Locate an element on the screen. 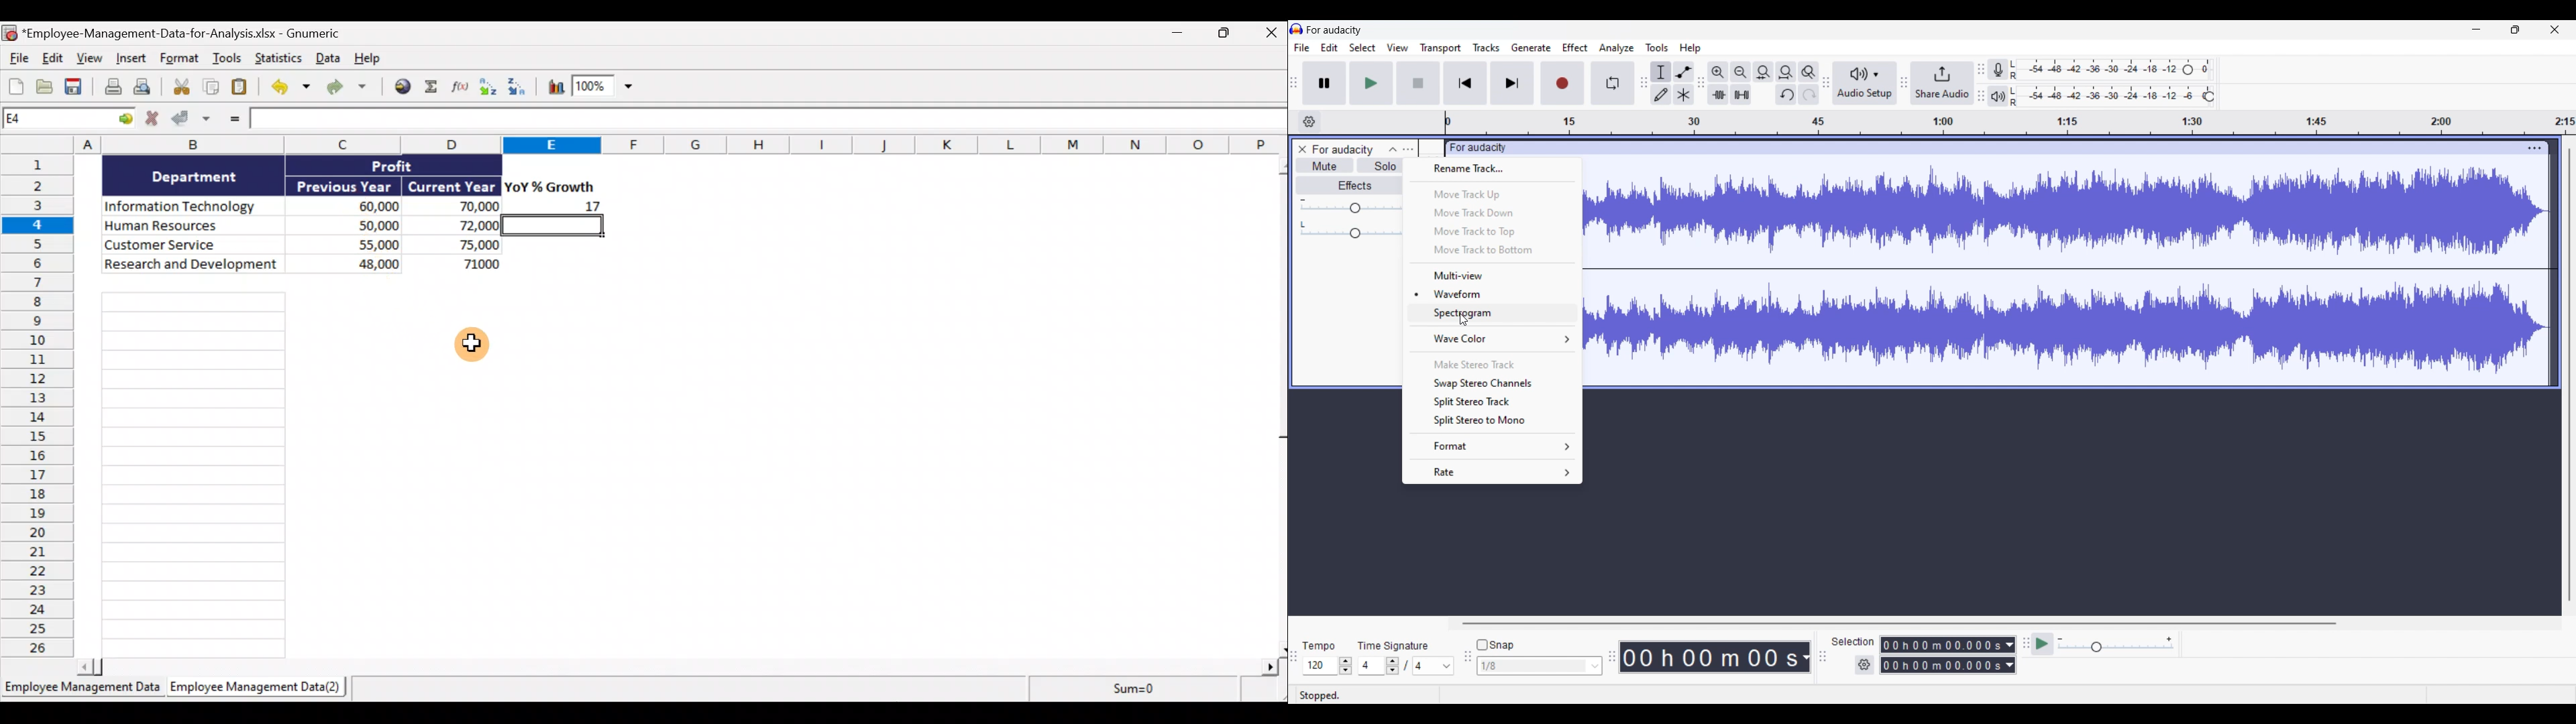 Image resolution: width=2576 pixels, height=728 pixels. Project name is located at coordinates (1334, 30).